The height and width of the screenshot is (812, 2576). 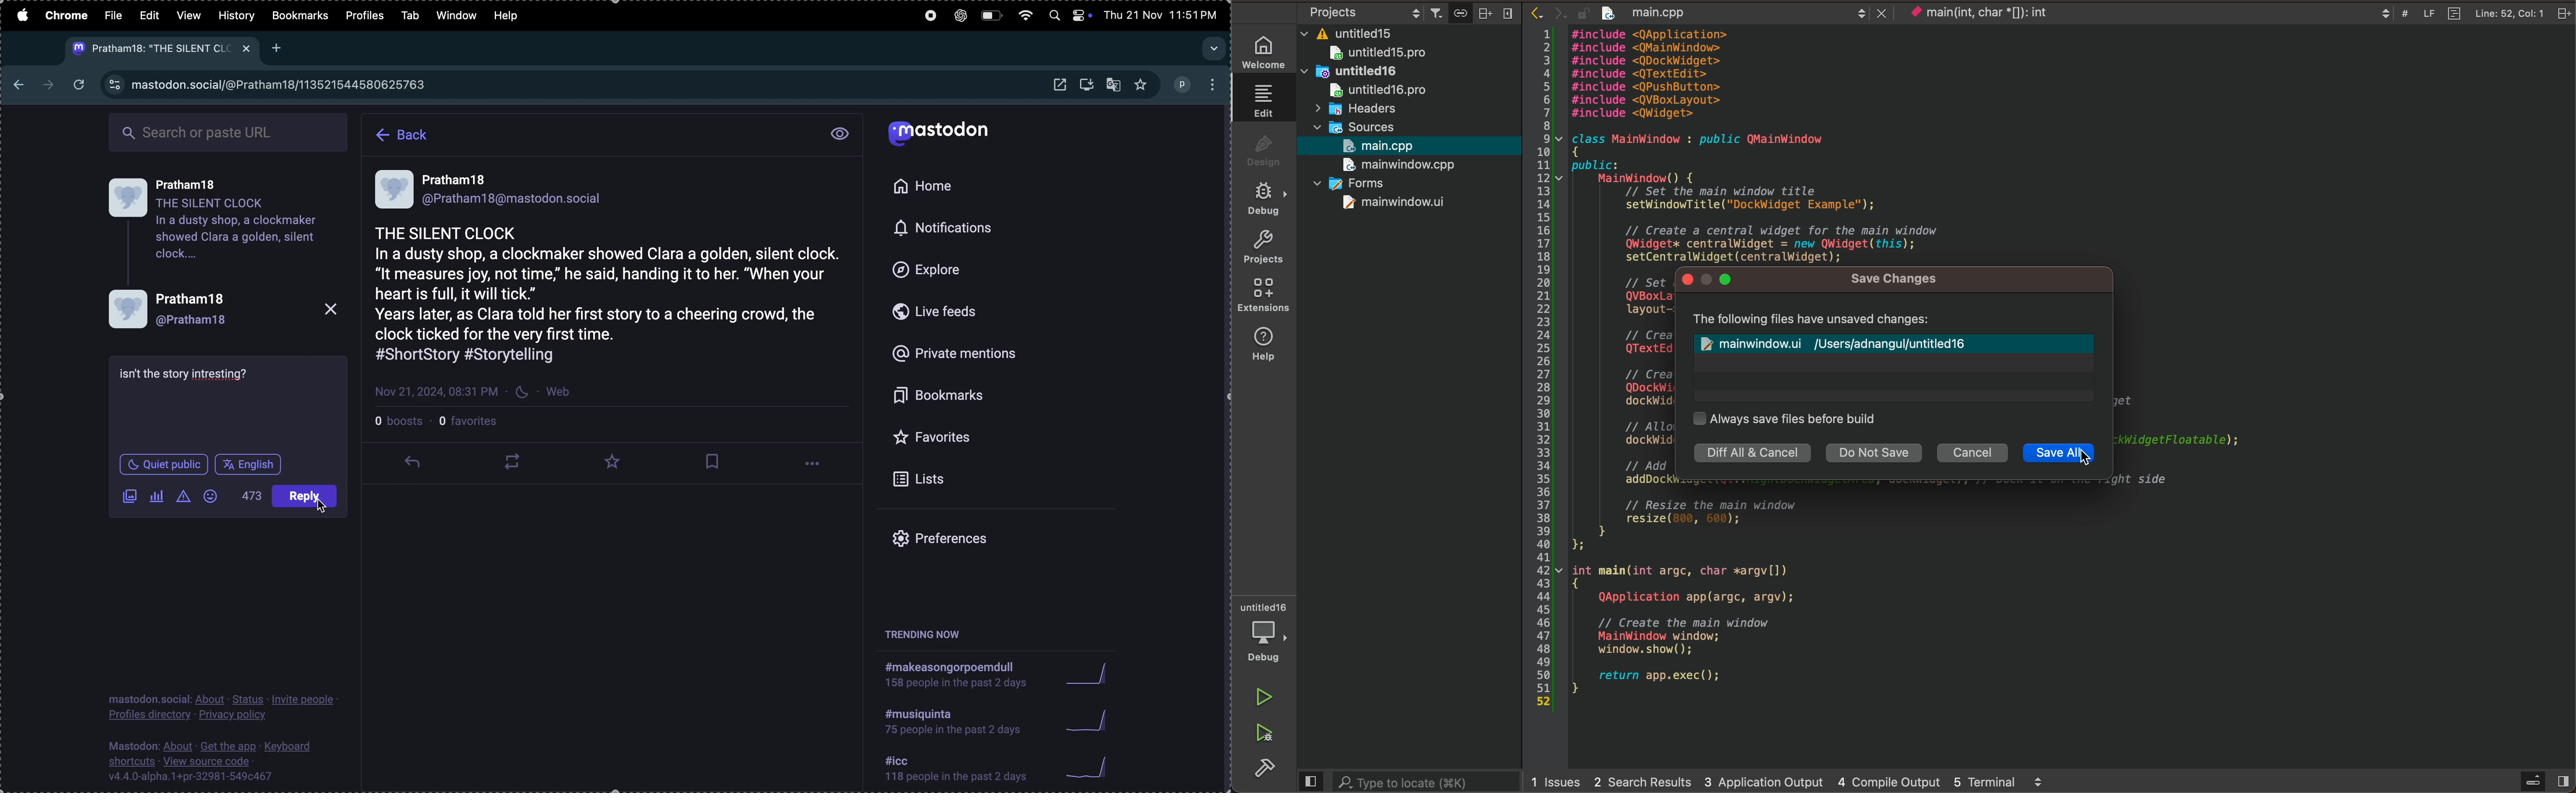 What do you see at coordinates (162, 466) in the screenshot?
I see `quietplace` at bounding box center [162, 466].